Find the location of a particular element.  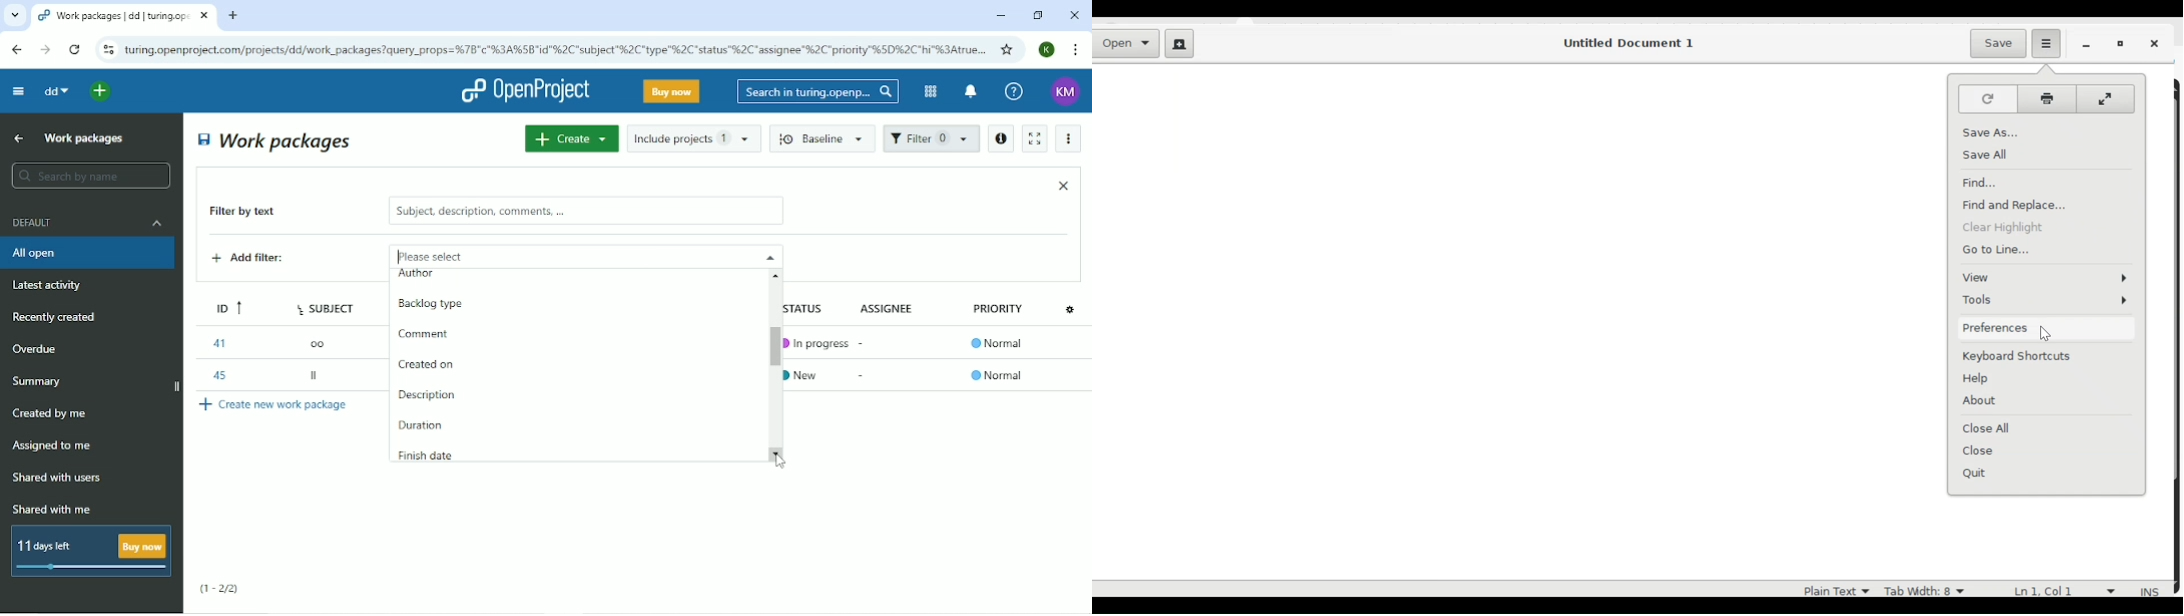

More actions is located at coordinates (1070, 139).